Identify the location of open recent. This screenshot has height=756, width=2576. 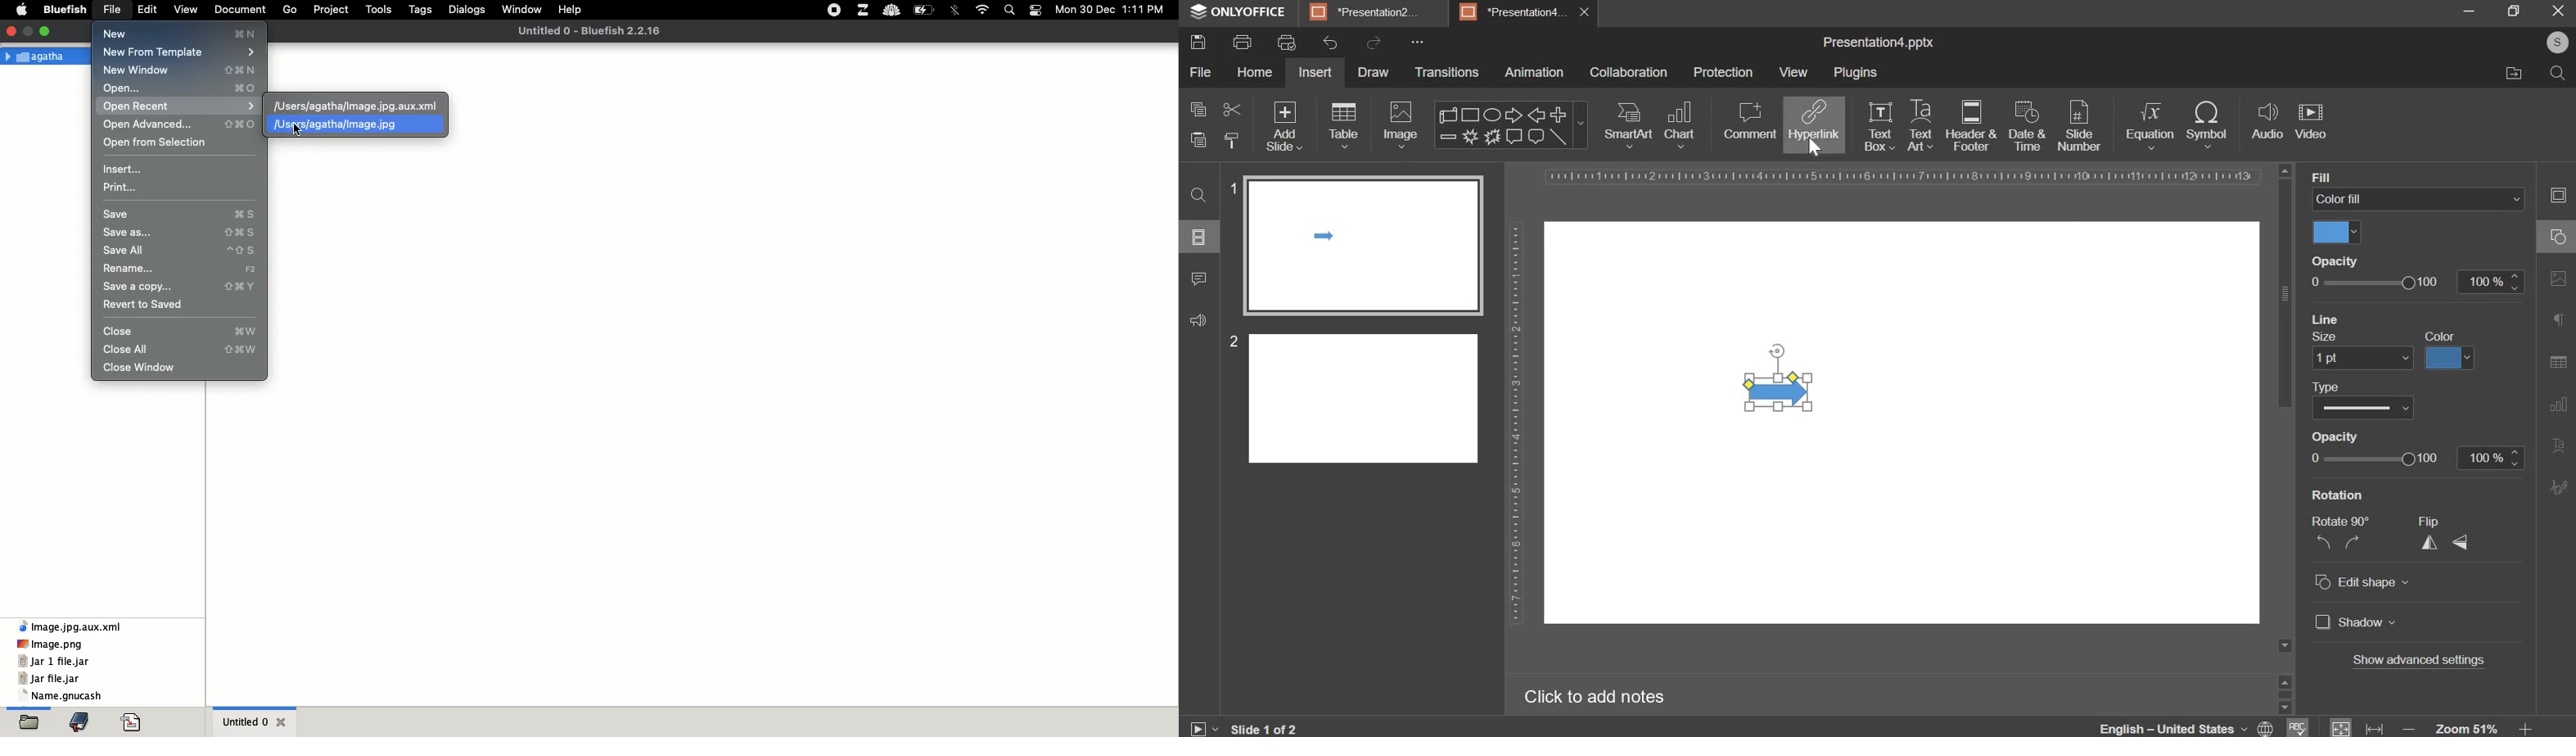
(180, 106).